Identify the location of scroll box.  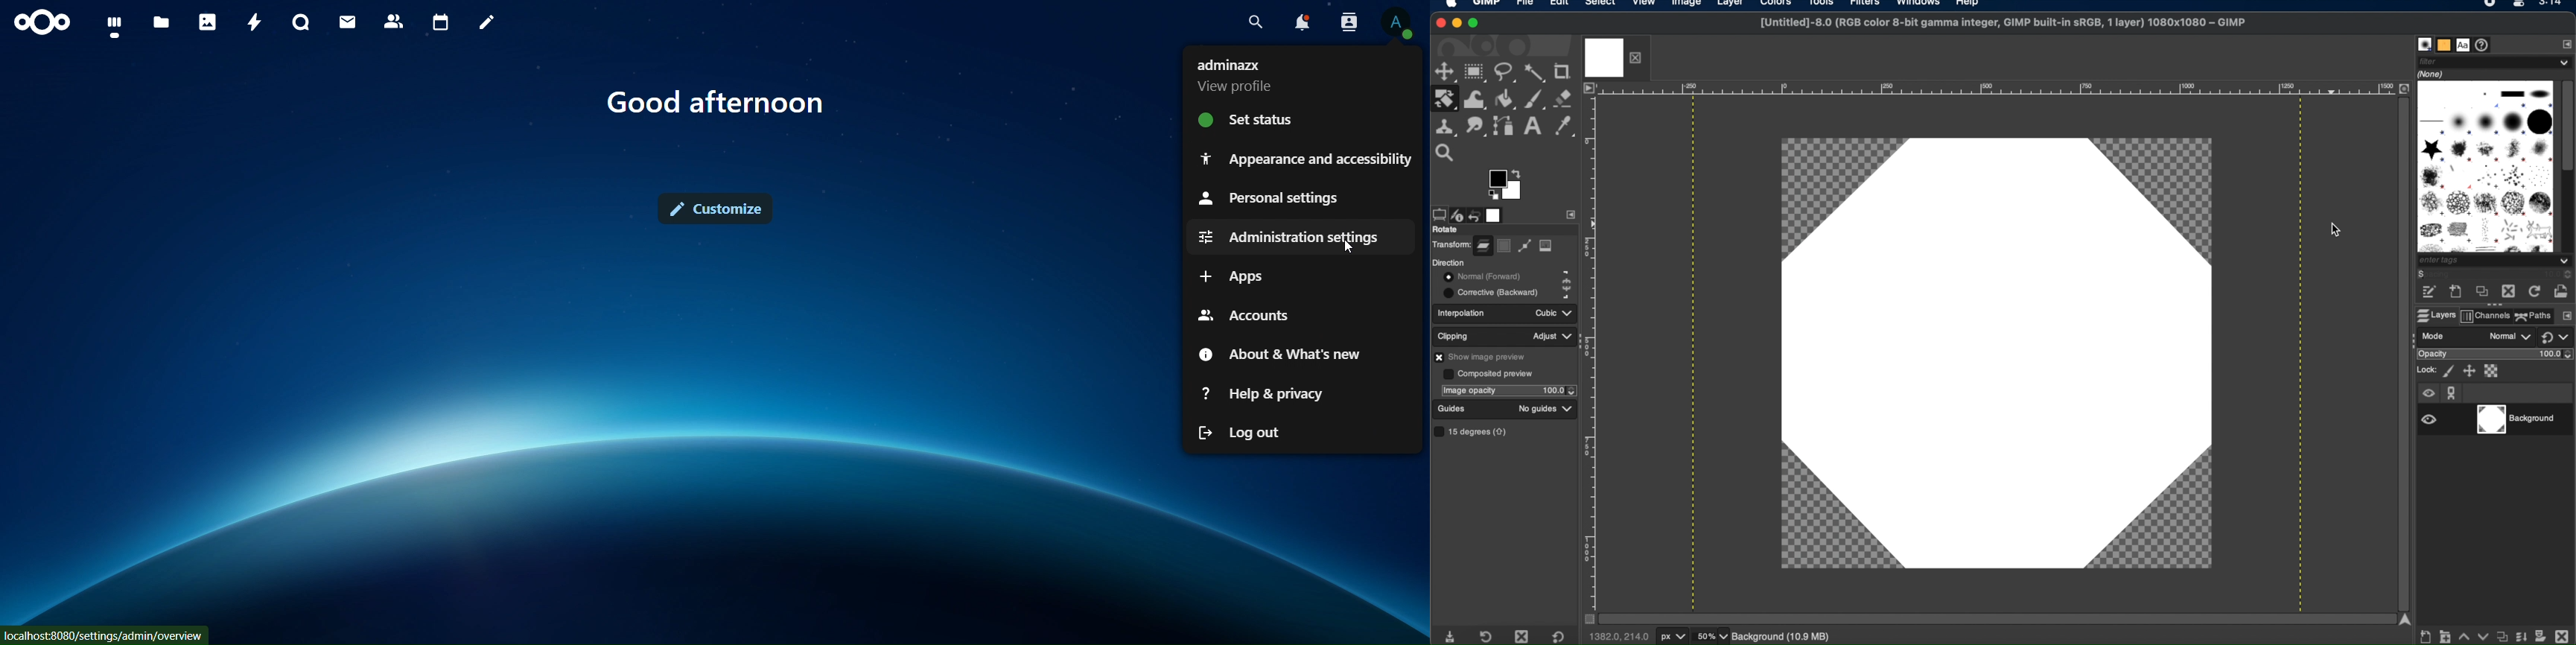
(2569, 127).